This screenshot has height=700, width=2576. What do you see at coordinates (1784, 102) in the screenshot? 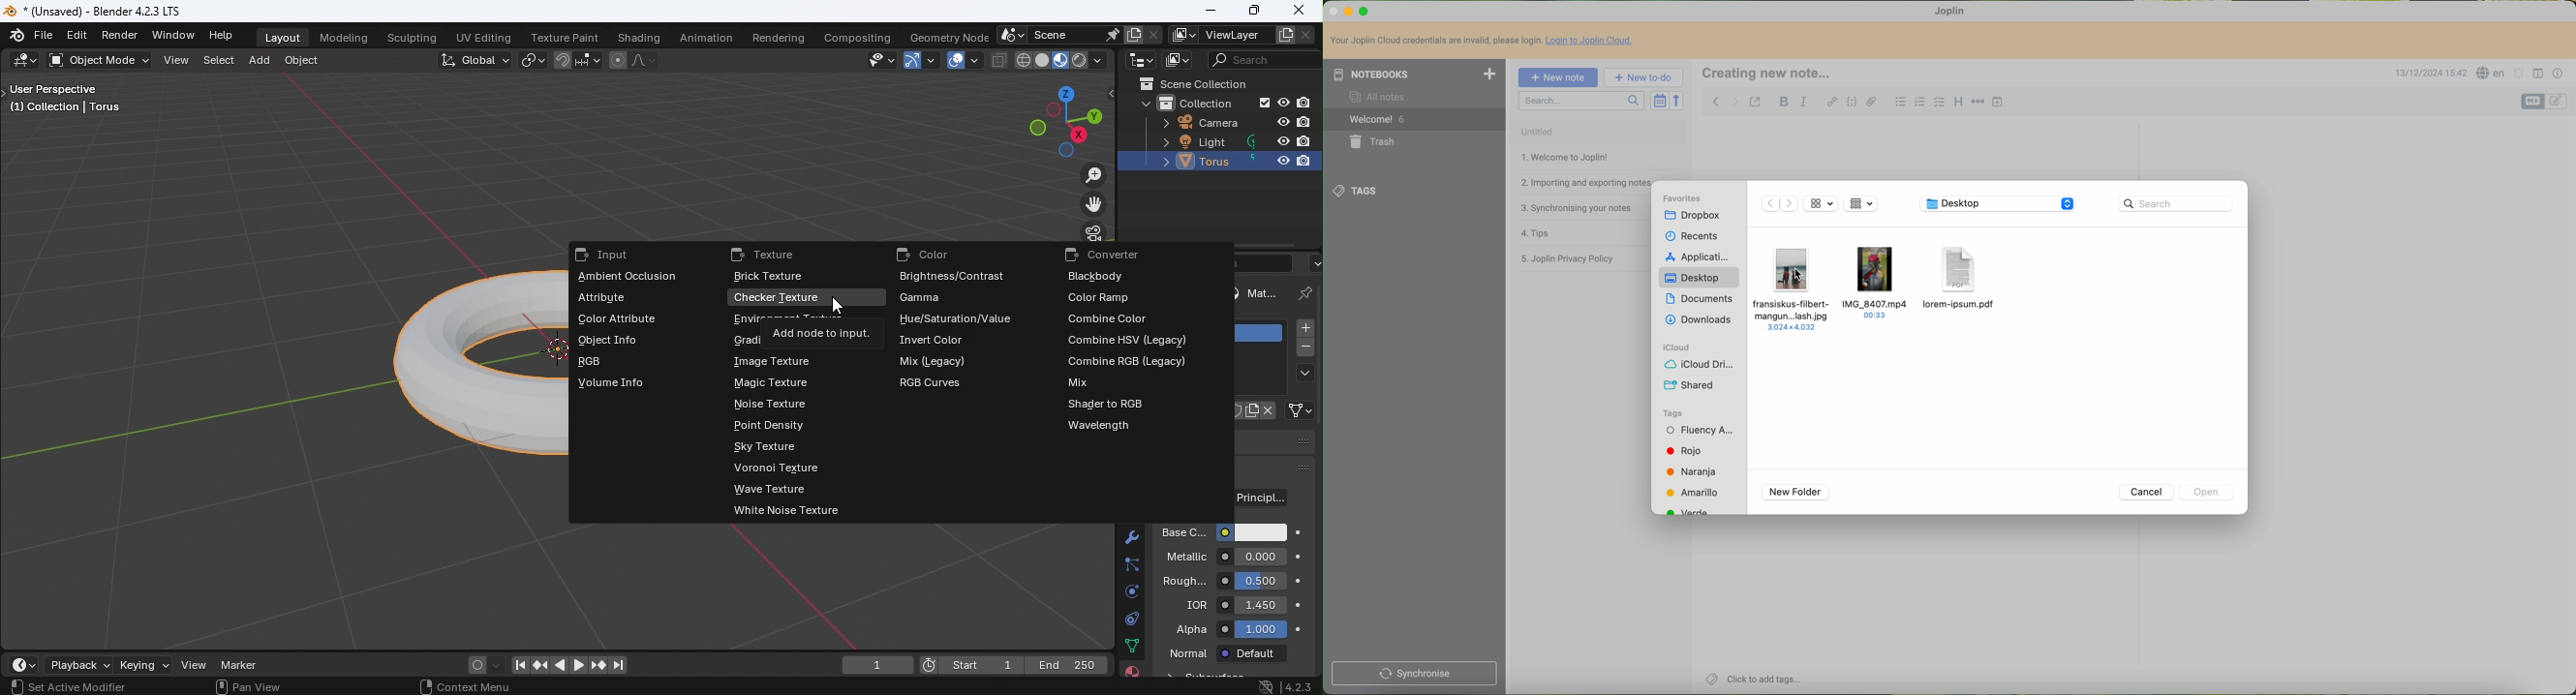
I see `bold` at bounding box center [1784, 102].